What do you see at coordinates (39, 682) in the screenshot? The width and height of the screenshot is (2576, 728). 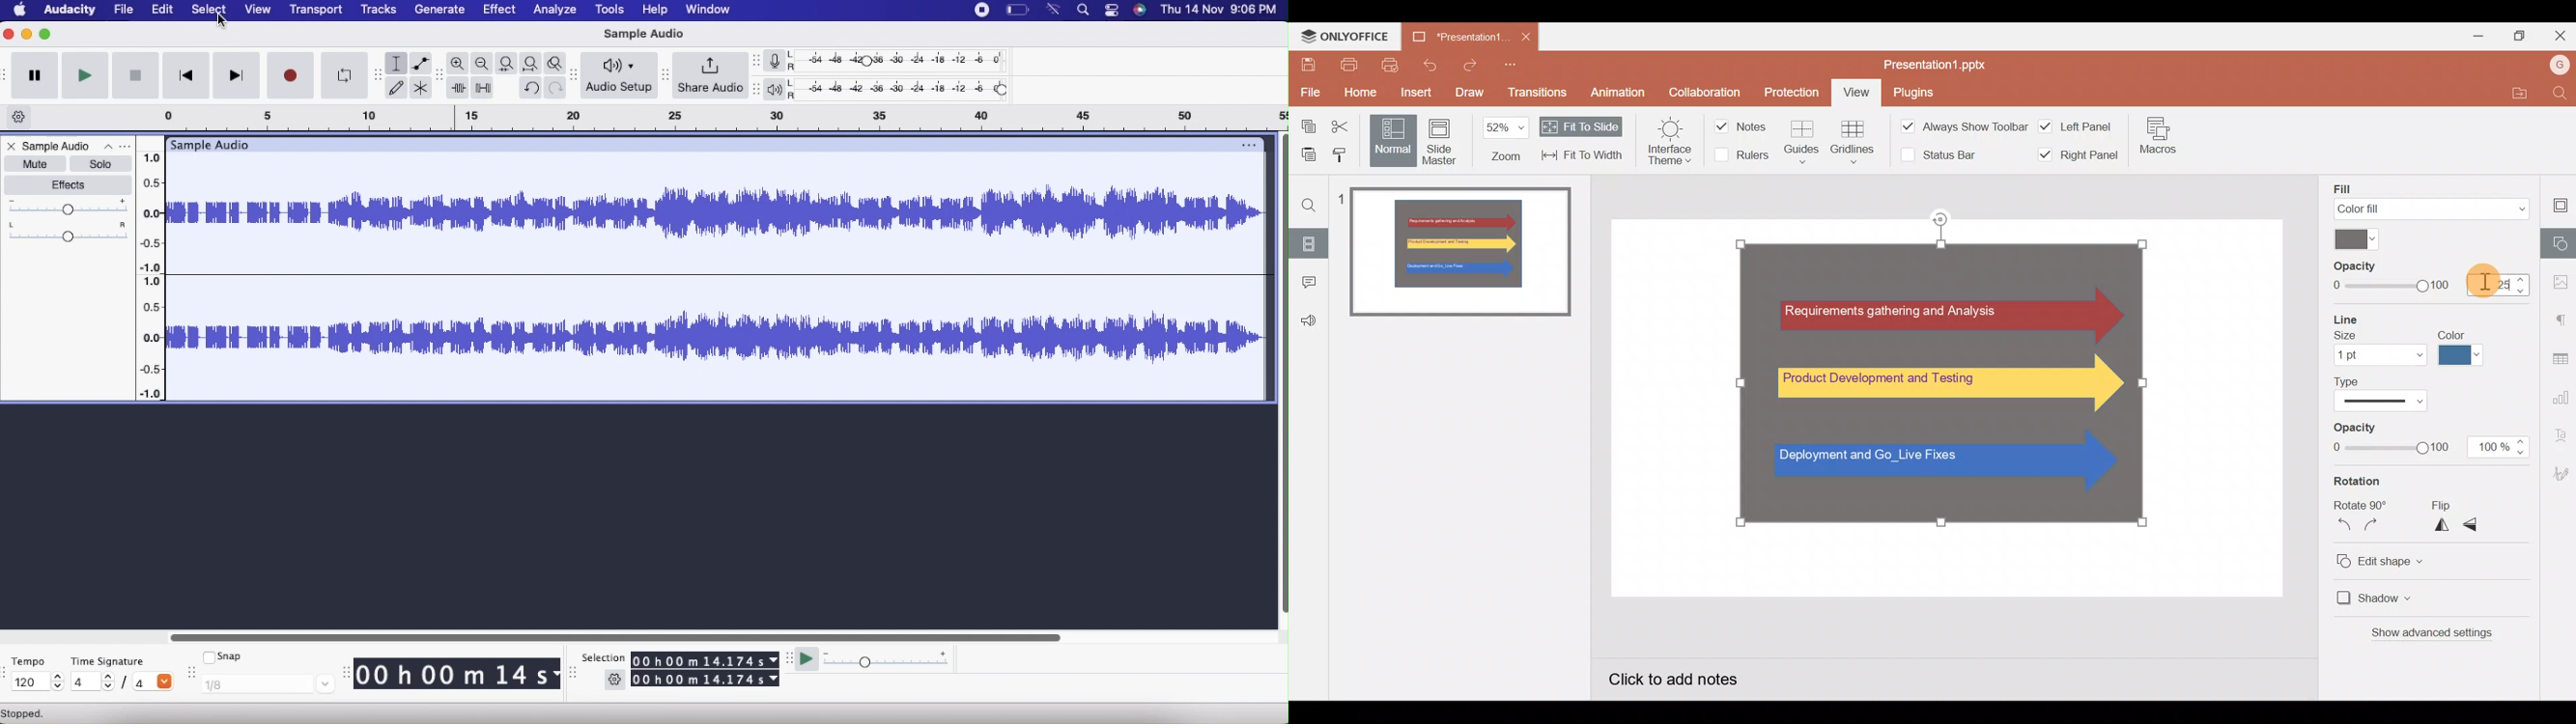 I see `120` at bounding box center [39, 682].